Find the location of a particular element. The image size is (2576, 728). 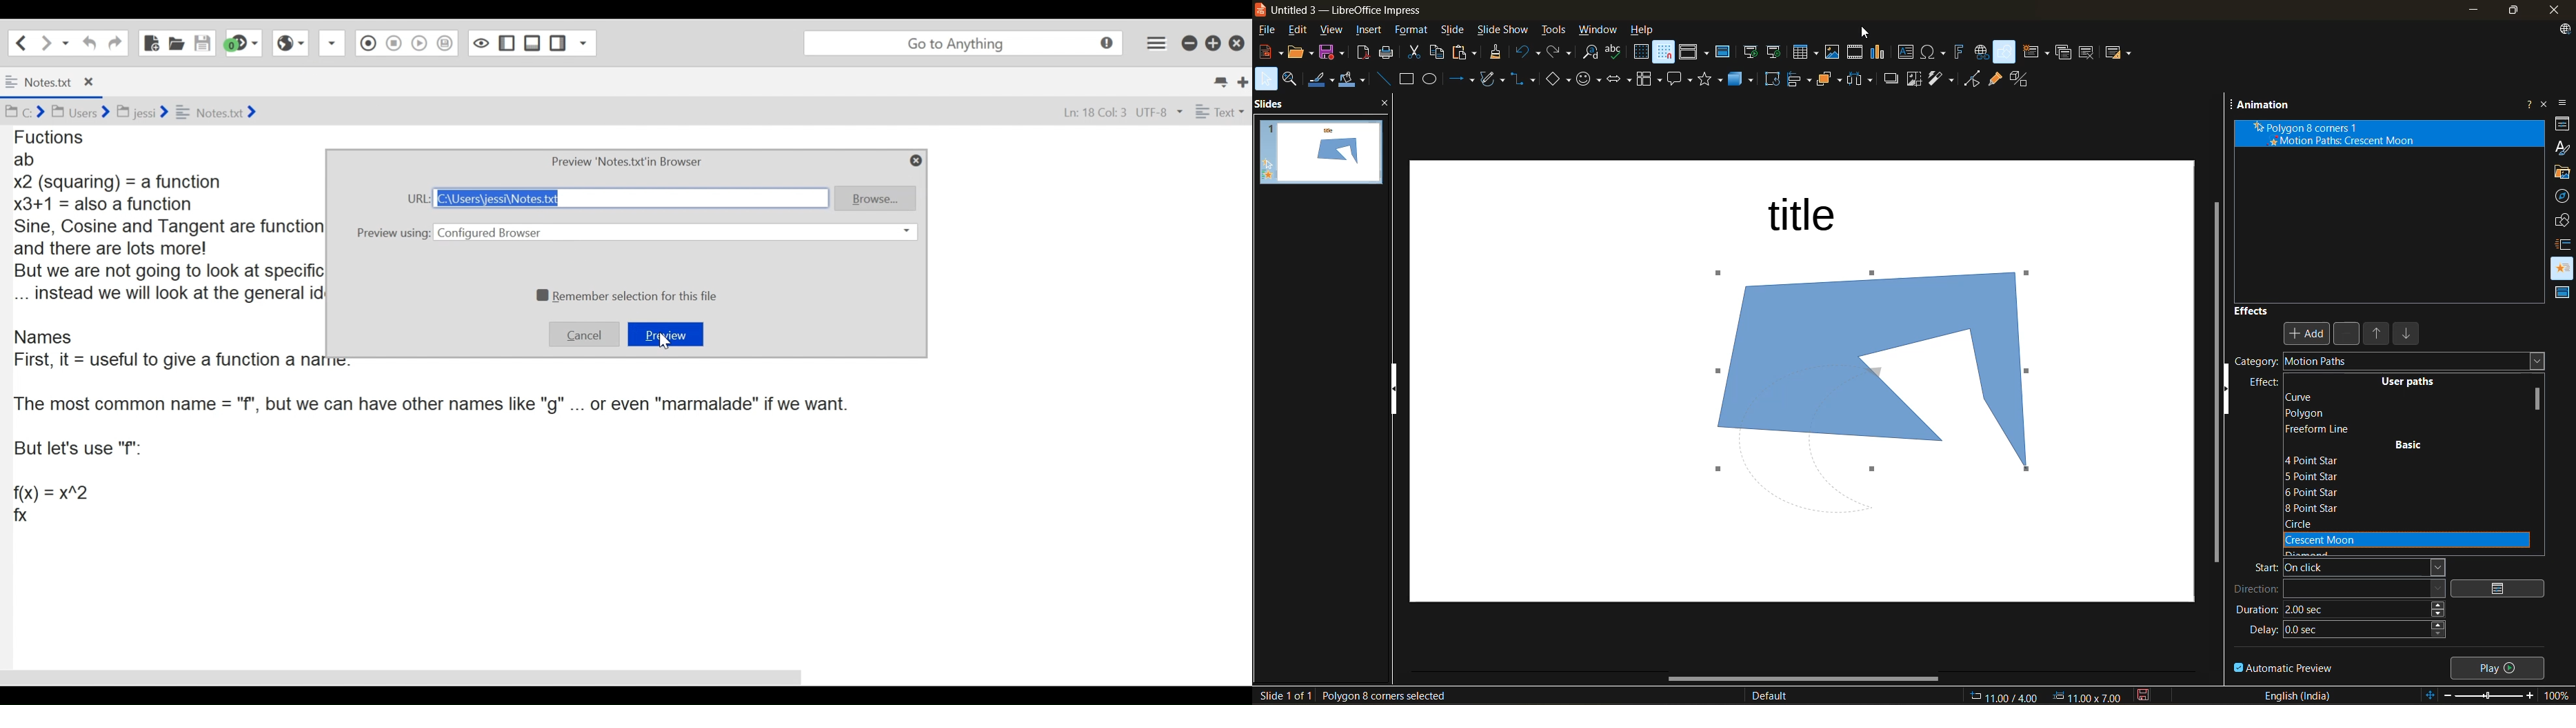

insert is located at coordinates (1367, 30).